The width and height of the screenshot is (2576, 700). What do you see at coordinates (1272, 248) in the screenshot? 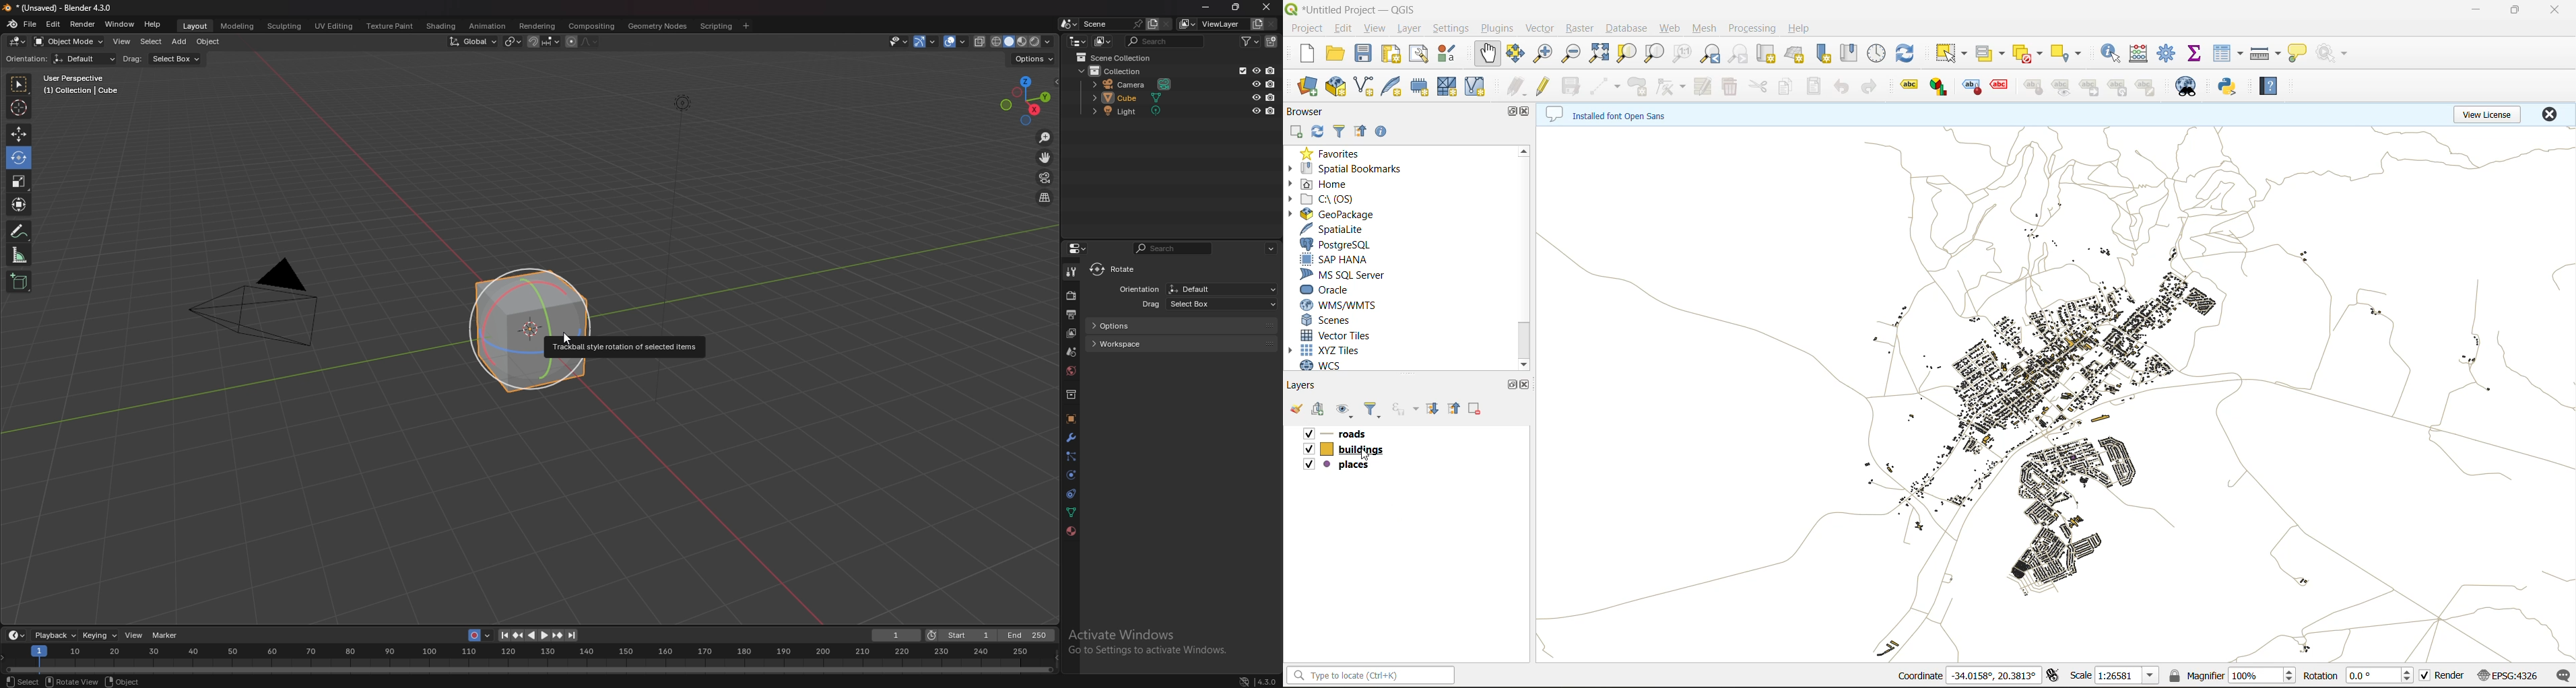
I see `options` at bounding box center [1272, 248].